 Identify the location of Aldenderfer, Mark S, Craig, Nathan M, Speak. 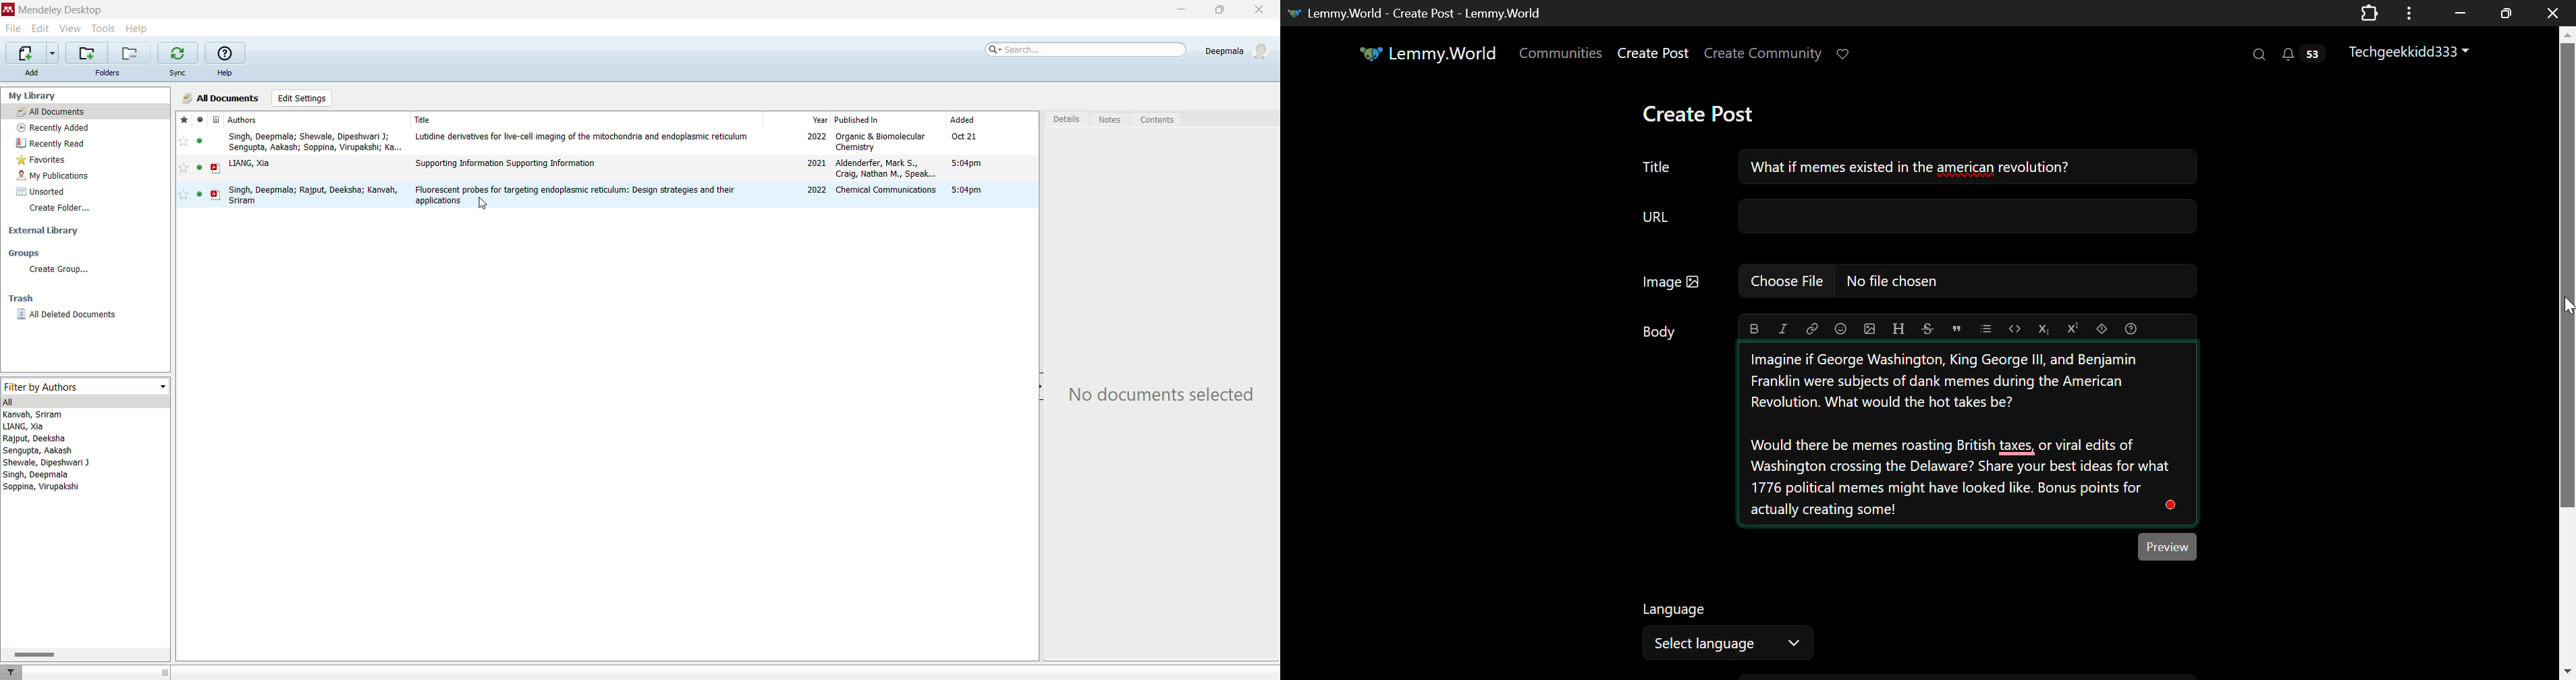
(884, 169).